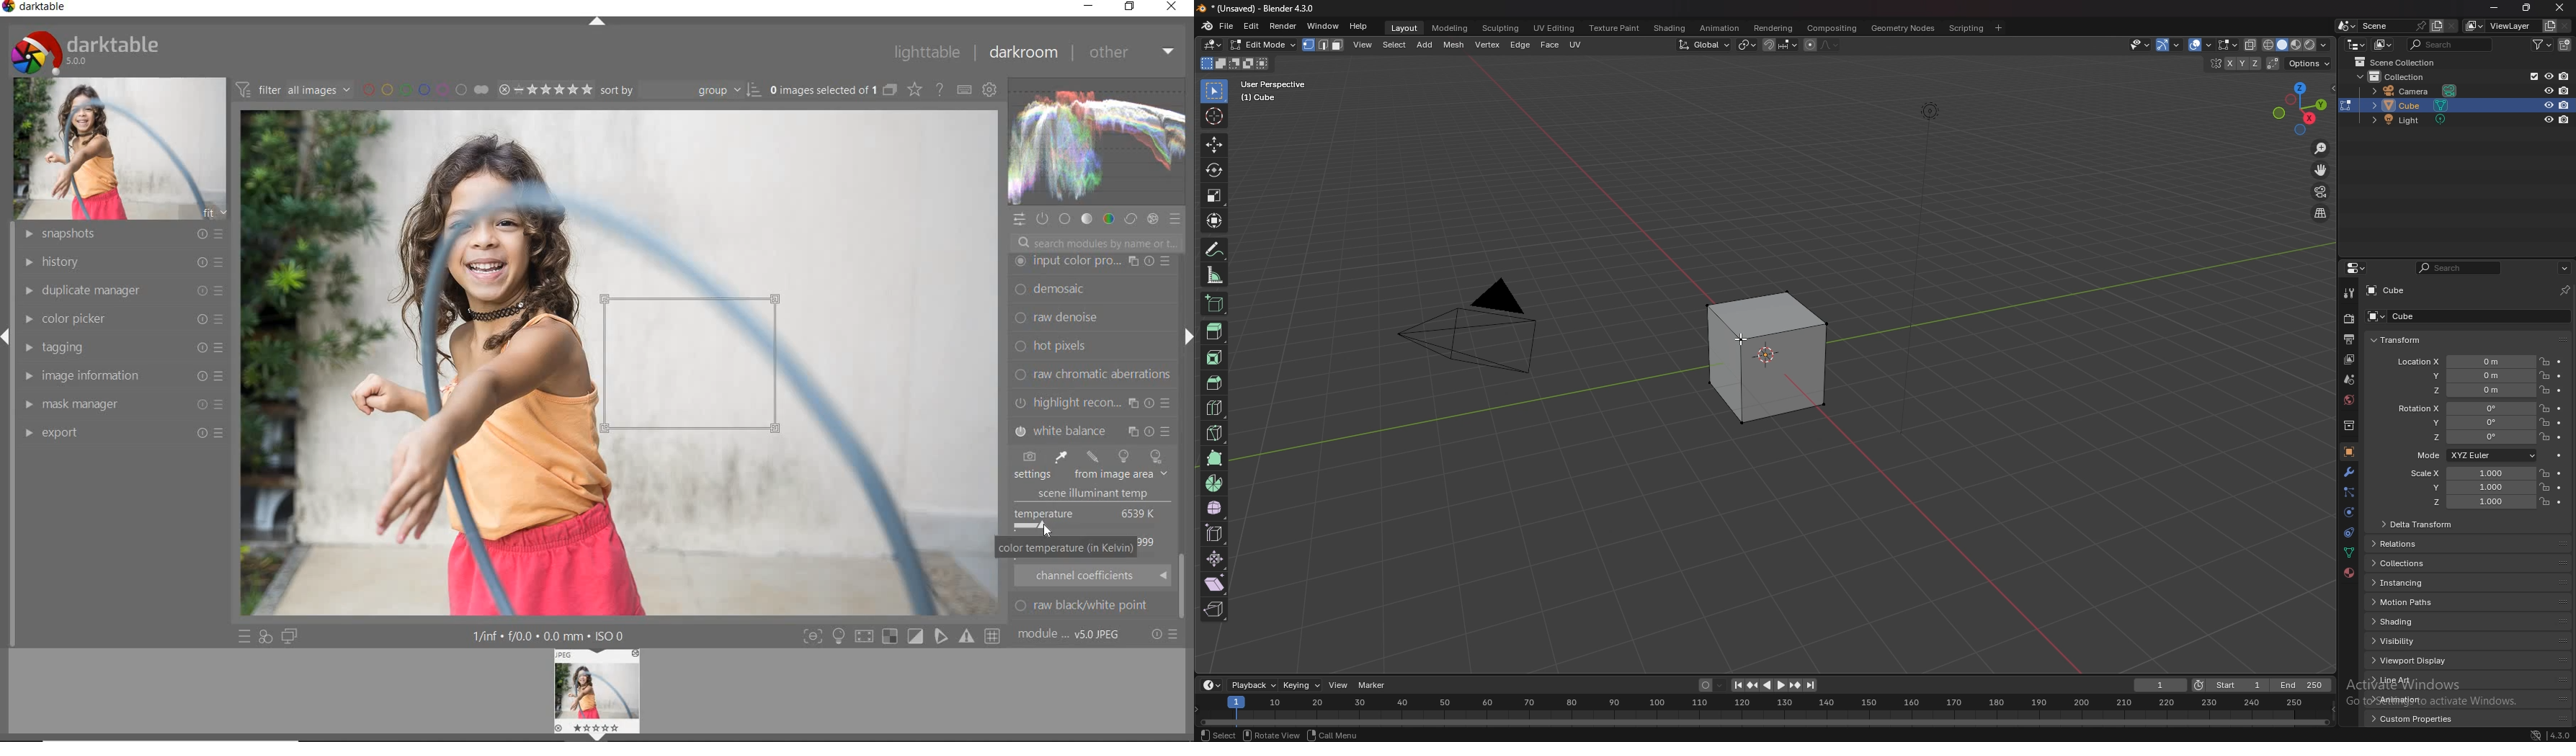 The height and width of the screenshot is (756, 2576). What do you see at coordinates (2464, 375) in the screenshot?
I see `location y` at bounding box center [2464, 375].